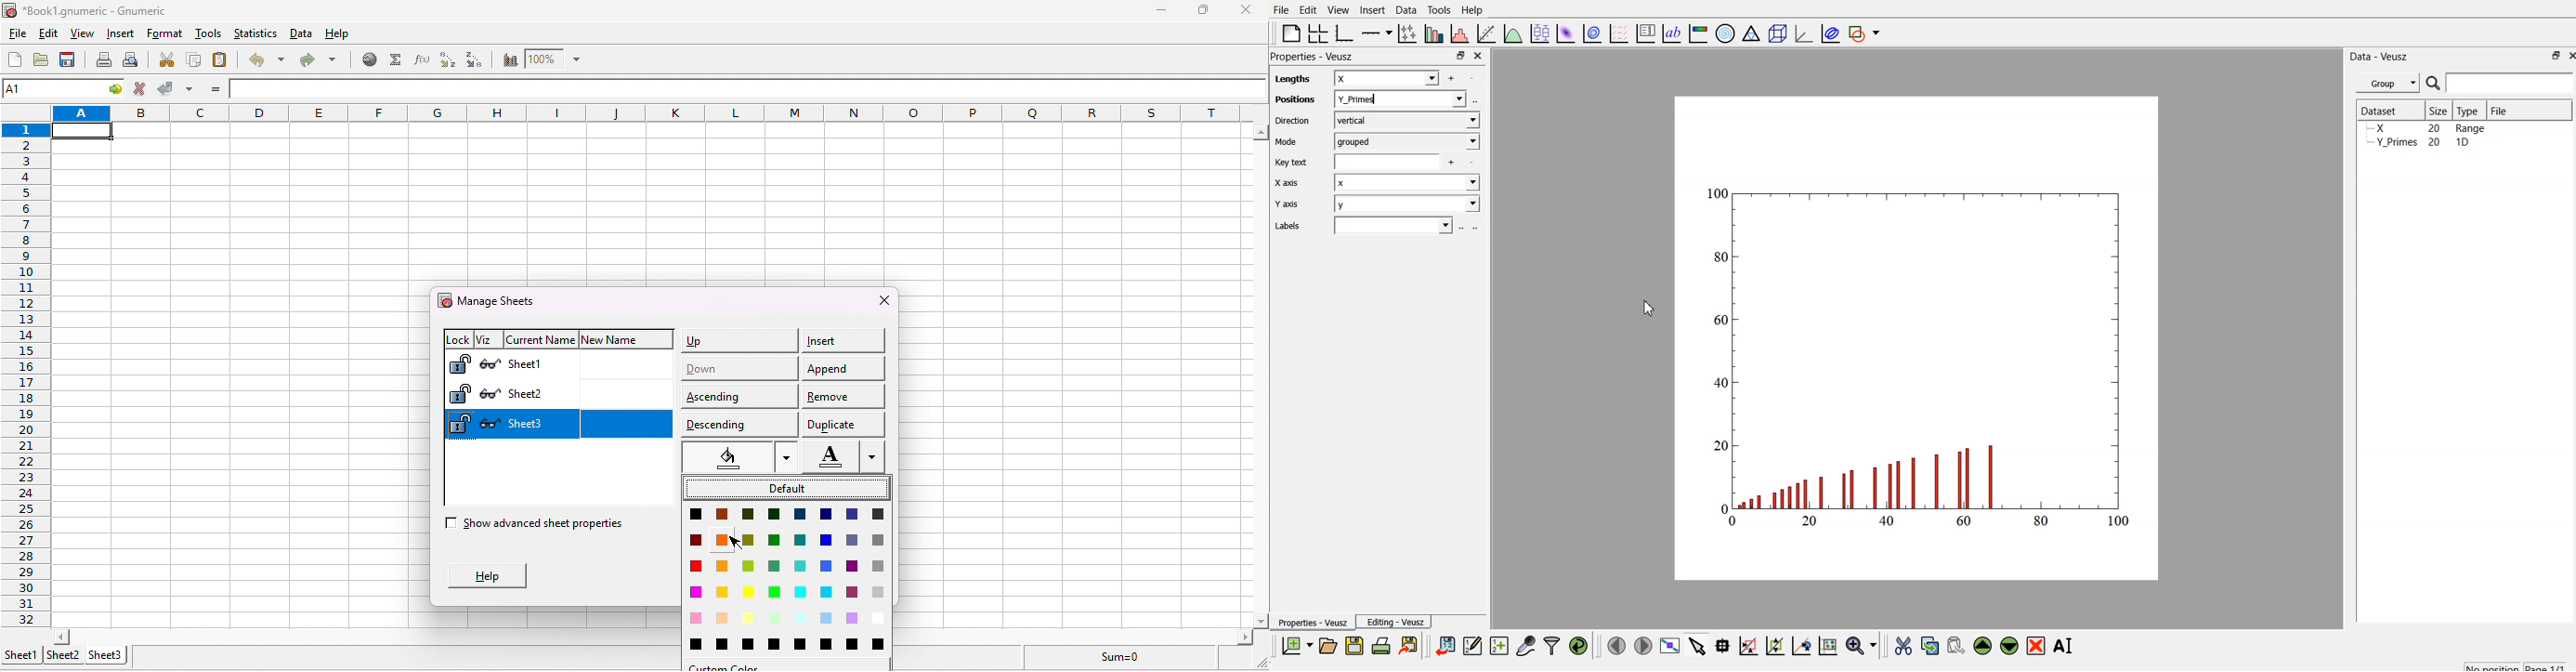 This screenshot has height=672, width=2576. Describe the element at coordinates (394, 60) in the screenshot. I see `sum into the current cell` at that location.